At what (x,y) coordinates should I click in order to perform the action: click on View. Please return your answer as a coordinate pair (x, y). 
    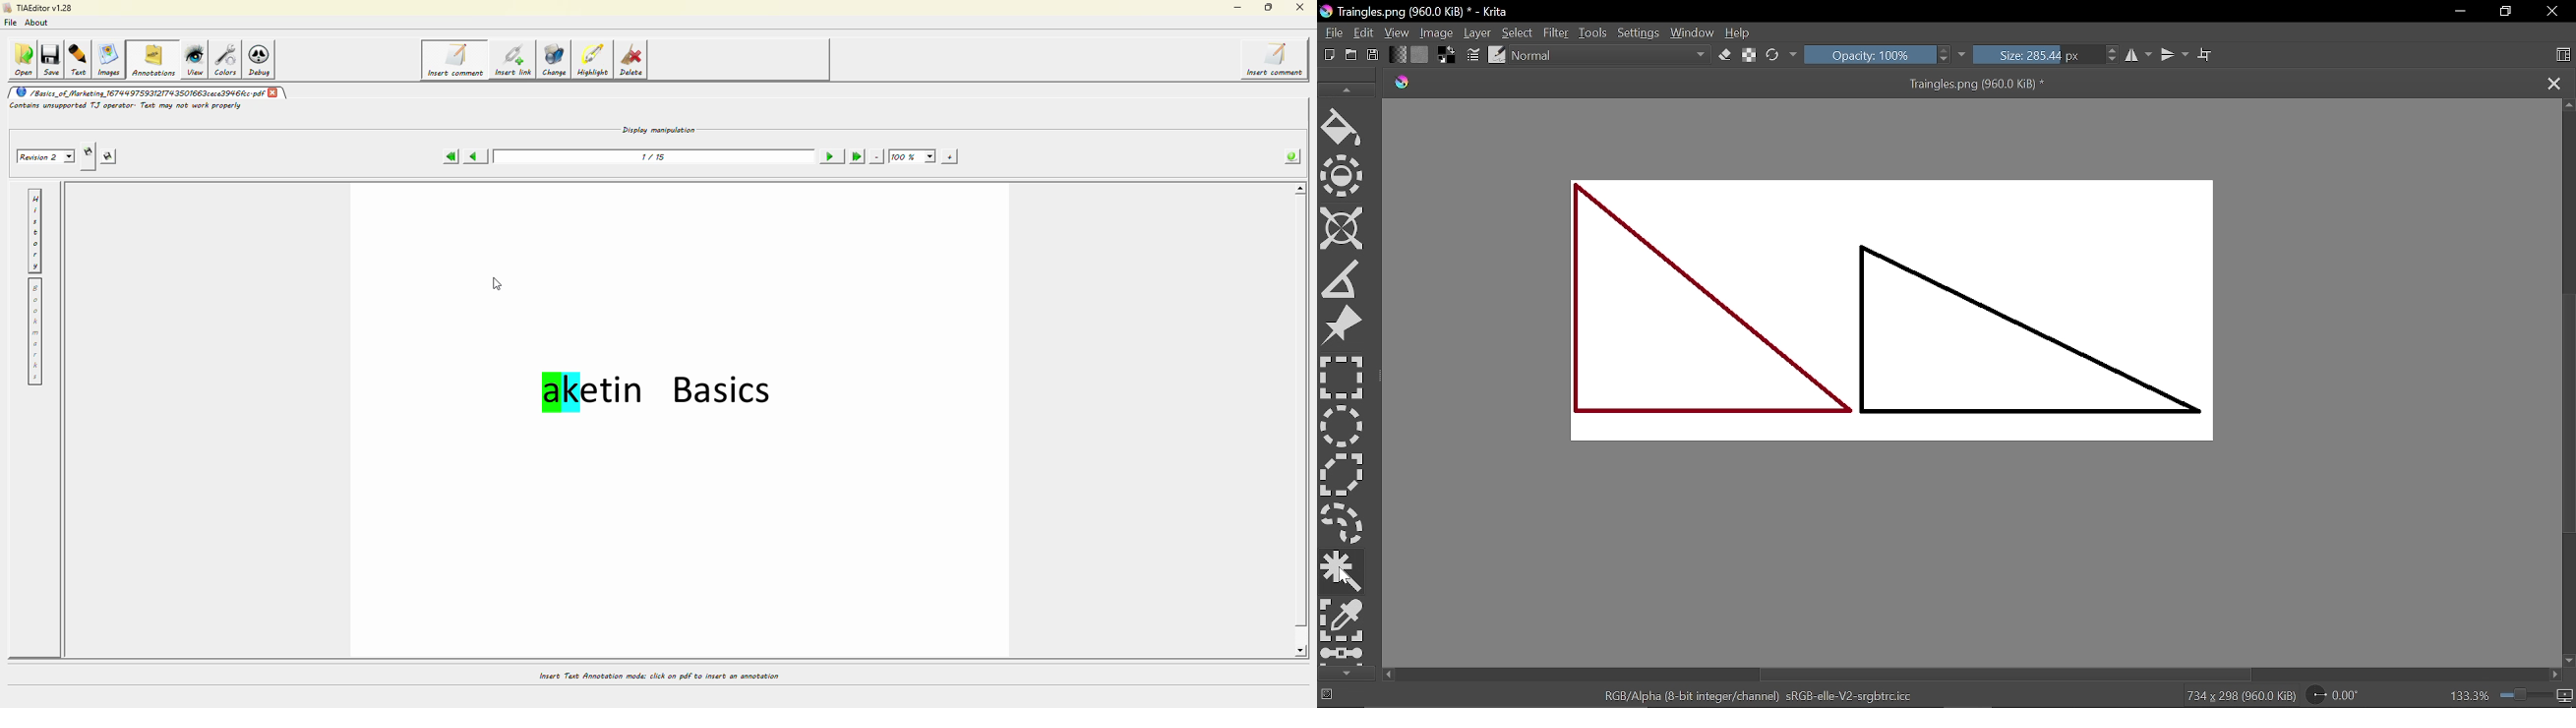
    Looking at the image, I should click on (1398, 32).